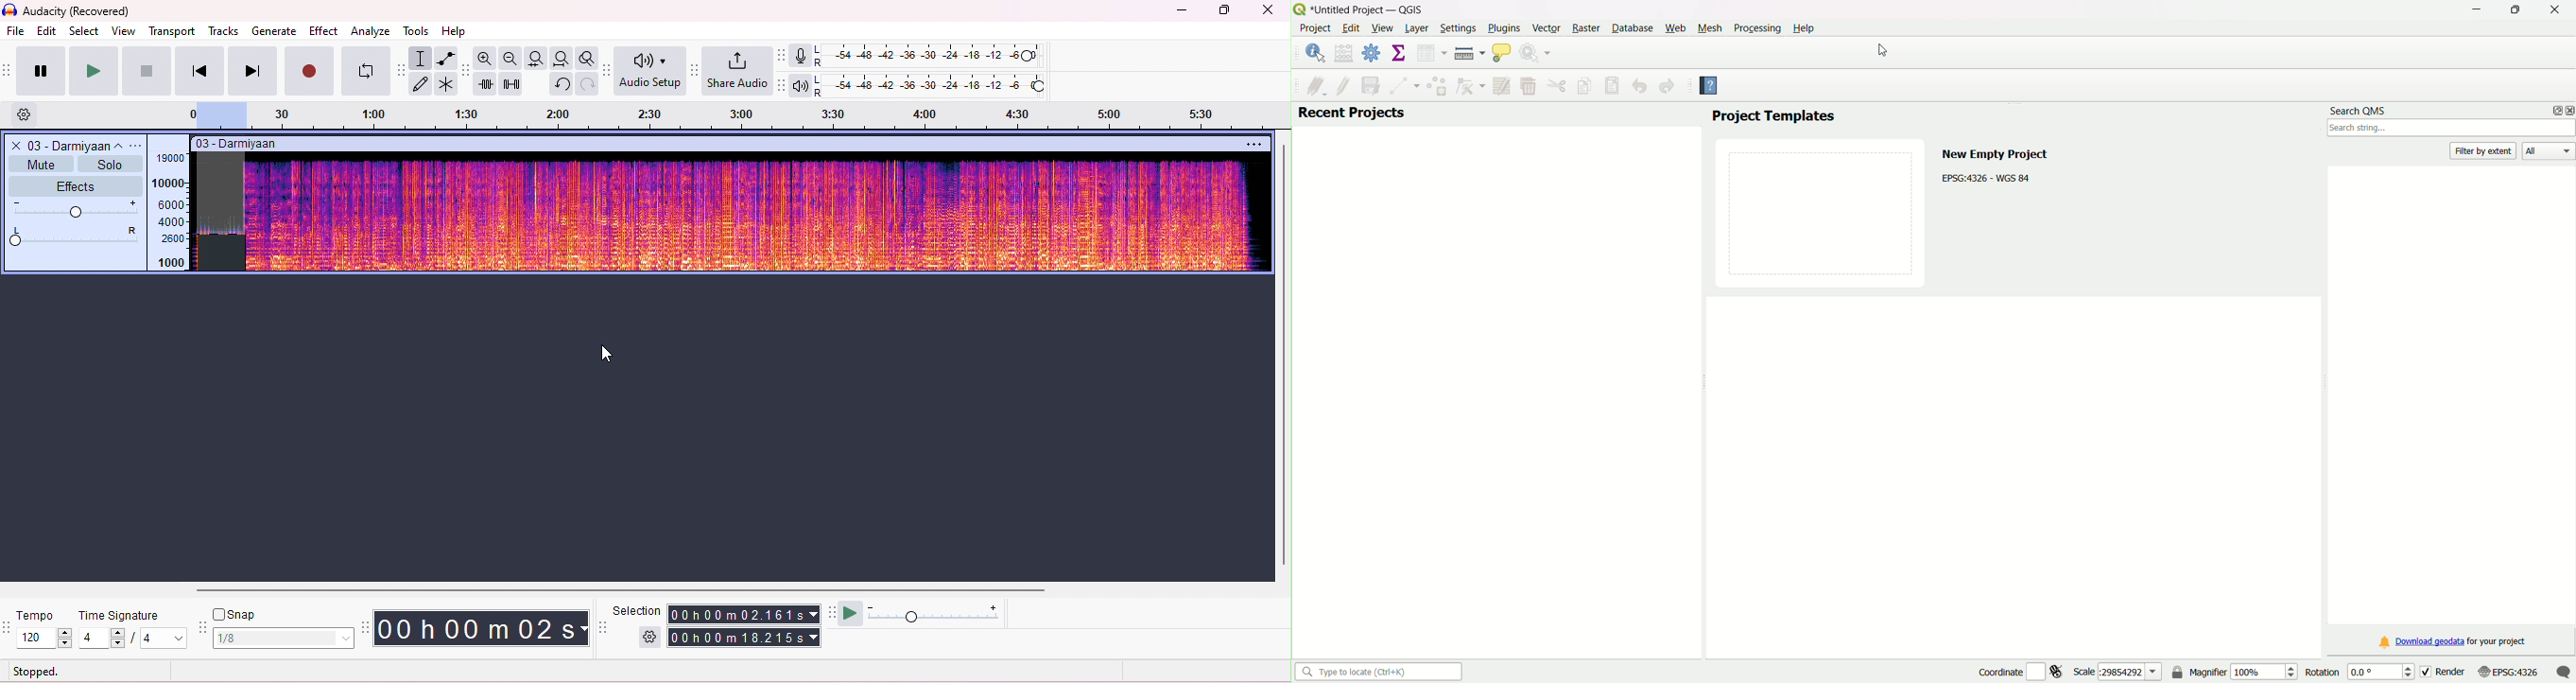  What do you see at coordinates (933, 57) in the screenshot?
I see `recording level` at bounding box center [933, 57].